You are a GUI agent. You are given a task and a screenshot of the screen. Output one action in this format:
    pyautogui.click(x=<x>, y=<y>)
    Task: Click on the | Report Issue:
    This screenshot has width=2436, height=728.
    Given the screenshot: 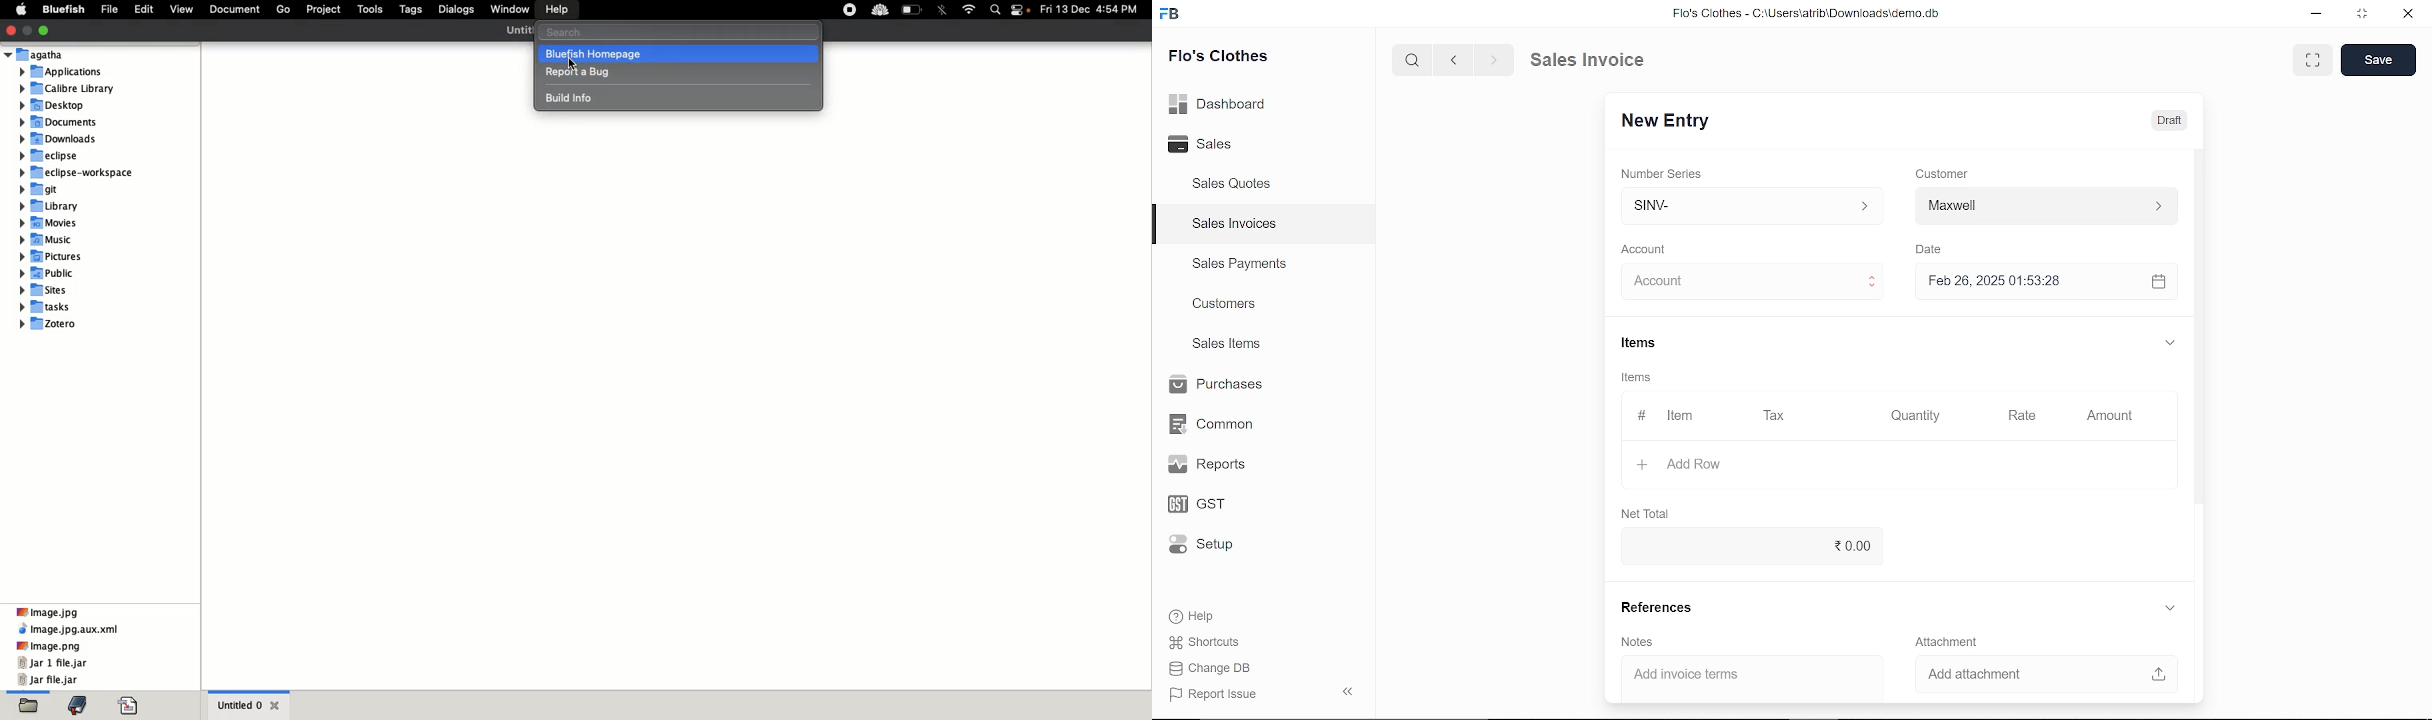 What is the action you would take?
    pyautogui.click(x=1216, y=694)
    